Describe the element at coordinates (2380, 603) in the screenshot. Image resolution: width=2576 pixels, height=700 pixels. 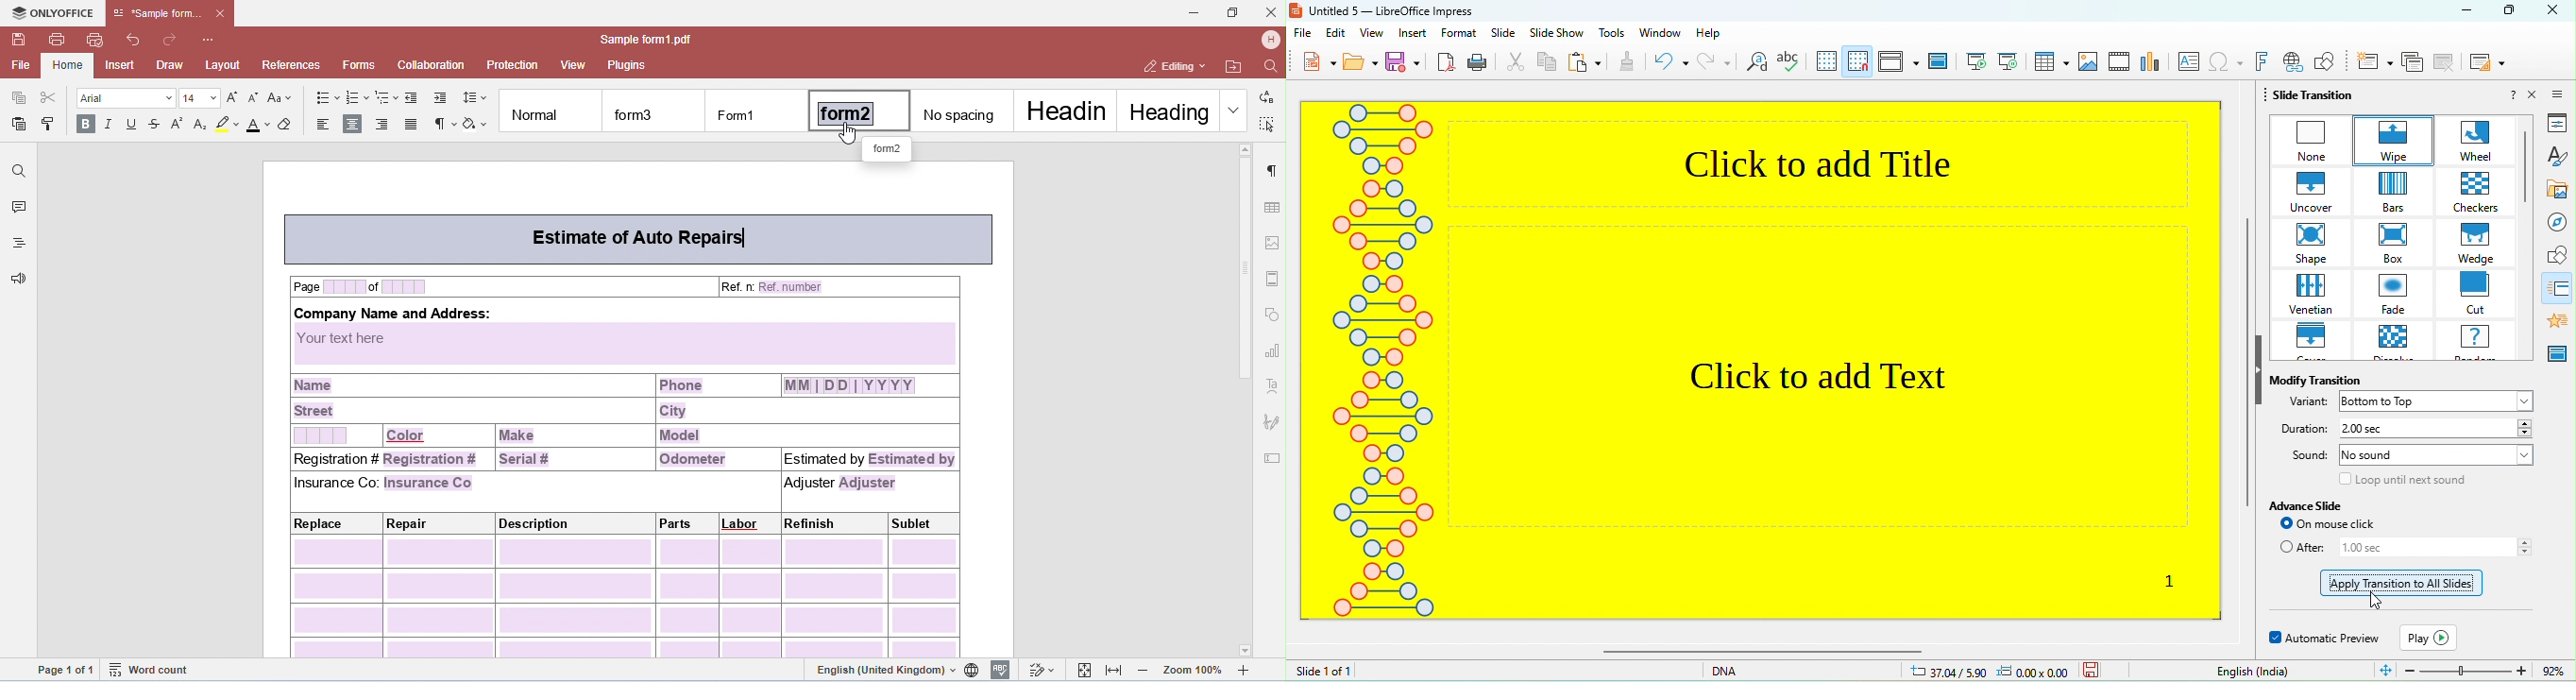
I see `Cursor` at that location.